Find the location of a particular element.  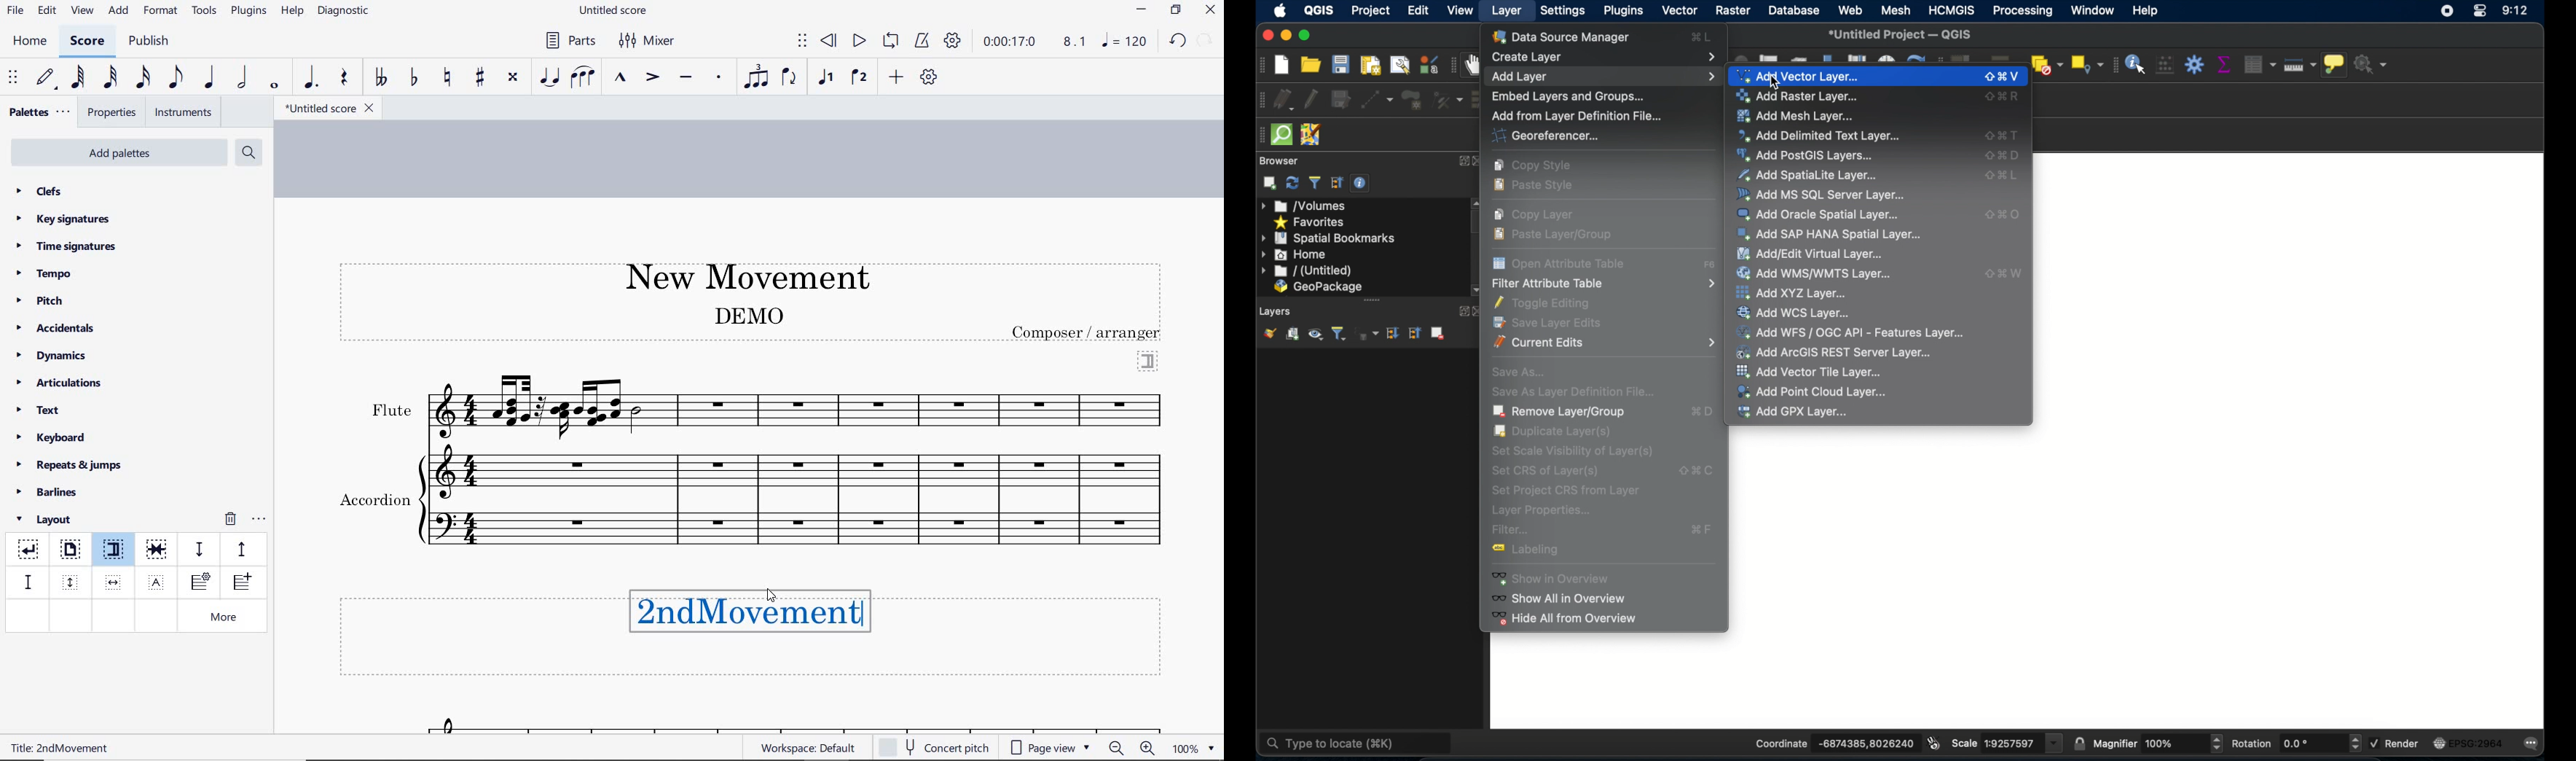

quarter note is located at coordinates (208, 78).